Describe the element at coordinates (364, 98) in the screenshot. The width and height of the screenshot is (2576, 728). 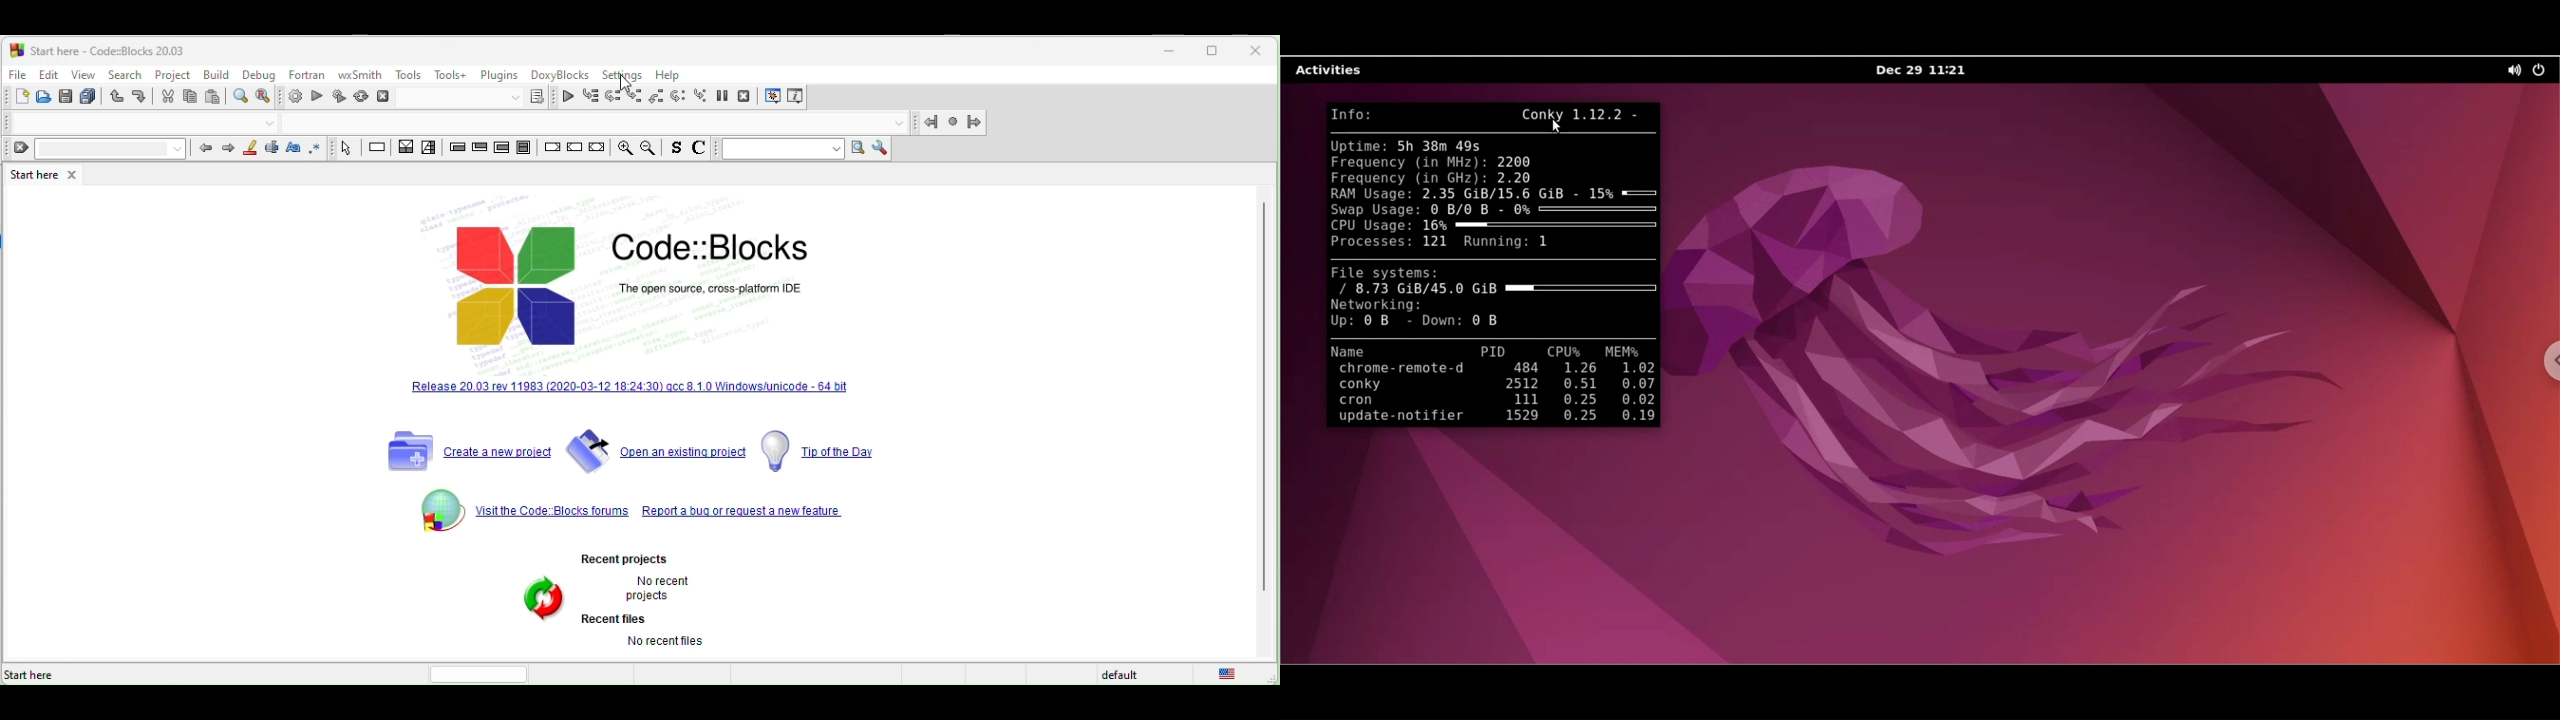
I see `rebuild` at that location.